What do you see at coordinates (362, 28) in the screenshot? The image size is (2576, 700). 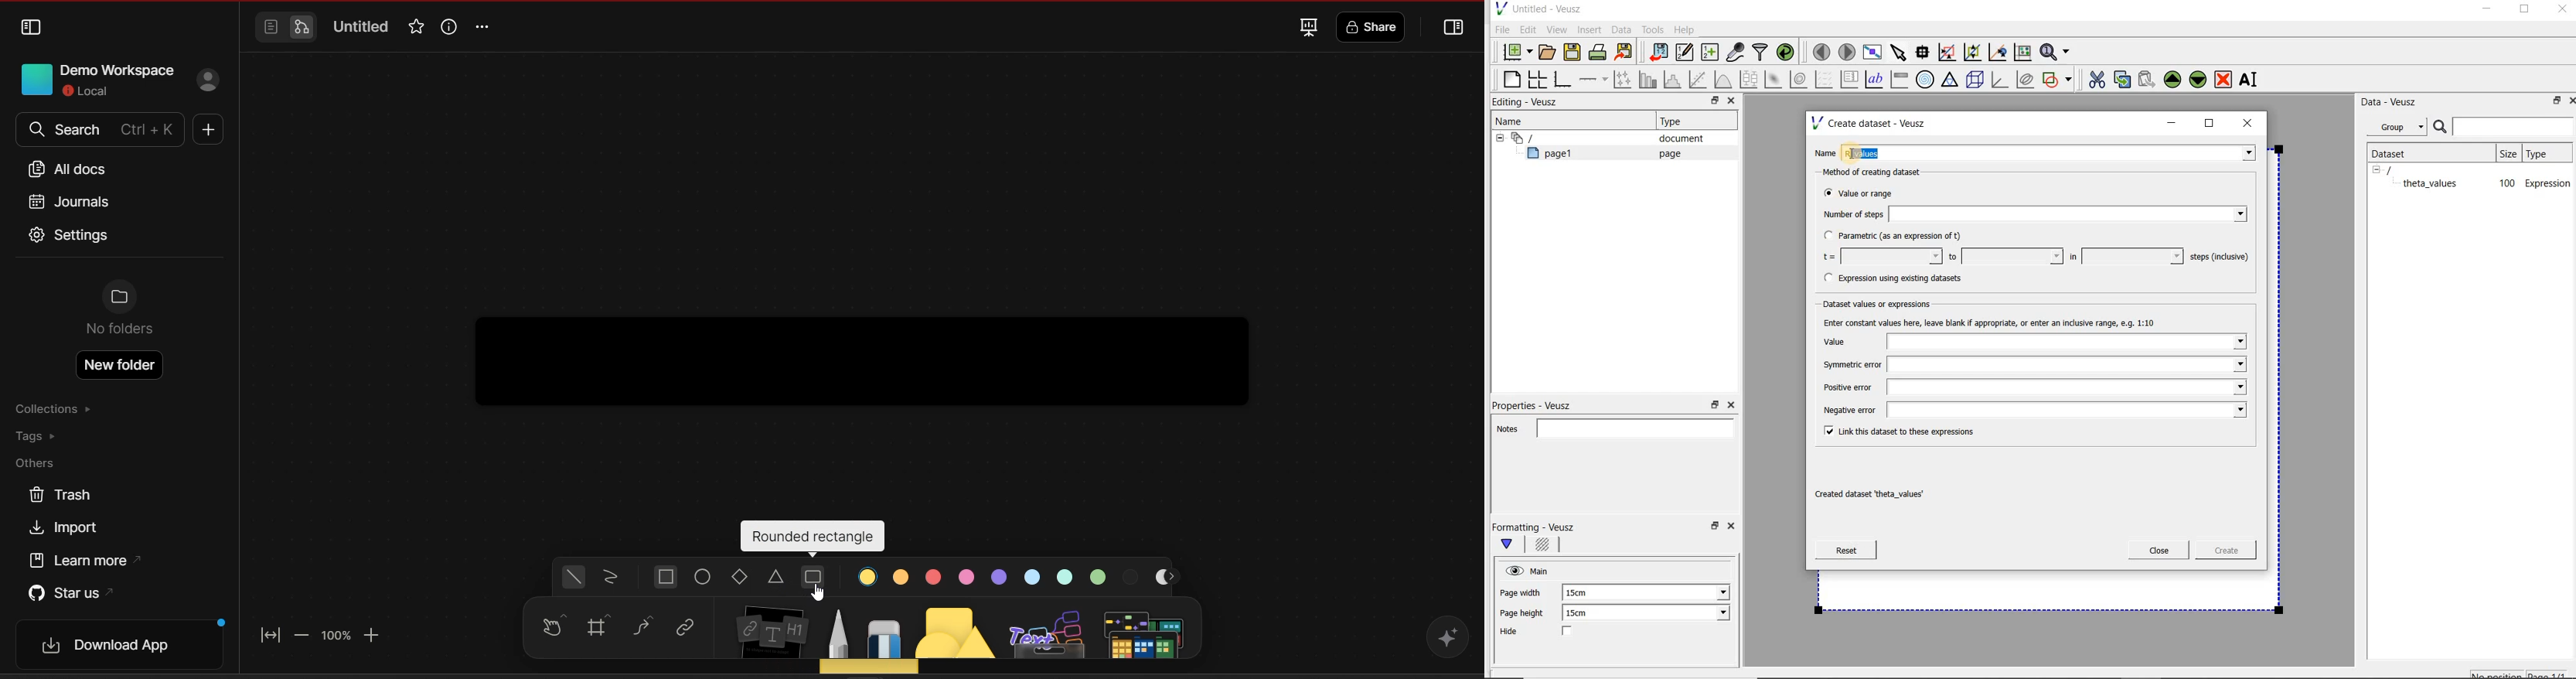 I see `Untitled` at bounding box center [362, 28].